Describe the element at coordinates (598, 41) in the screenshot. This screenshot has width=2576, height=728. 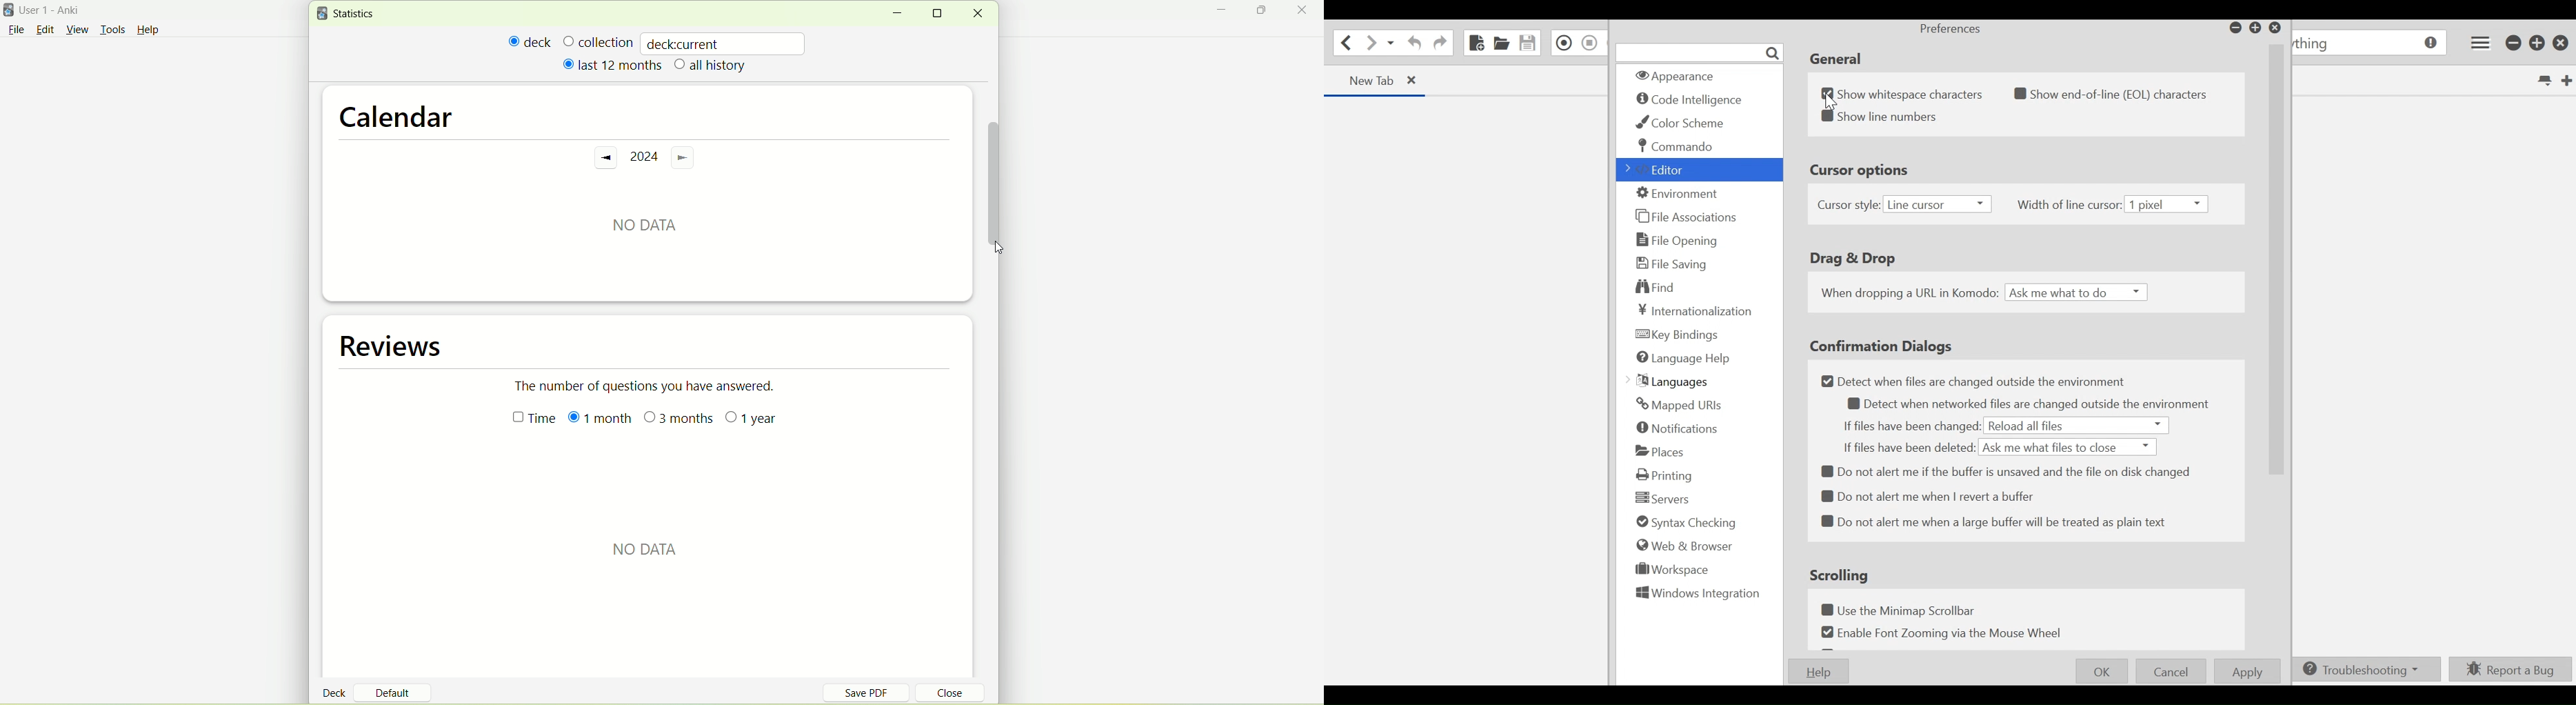
I see `collection` at that location.